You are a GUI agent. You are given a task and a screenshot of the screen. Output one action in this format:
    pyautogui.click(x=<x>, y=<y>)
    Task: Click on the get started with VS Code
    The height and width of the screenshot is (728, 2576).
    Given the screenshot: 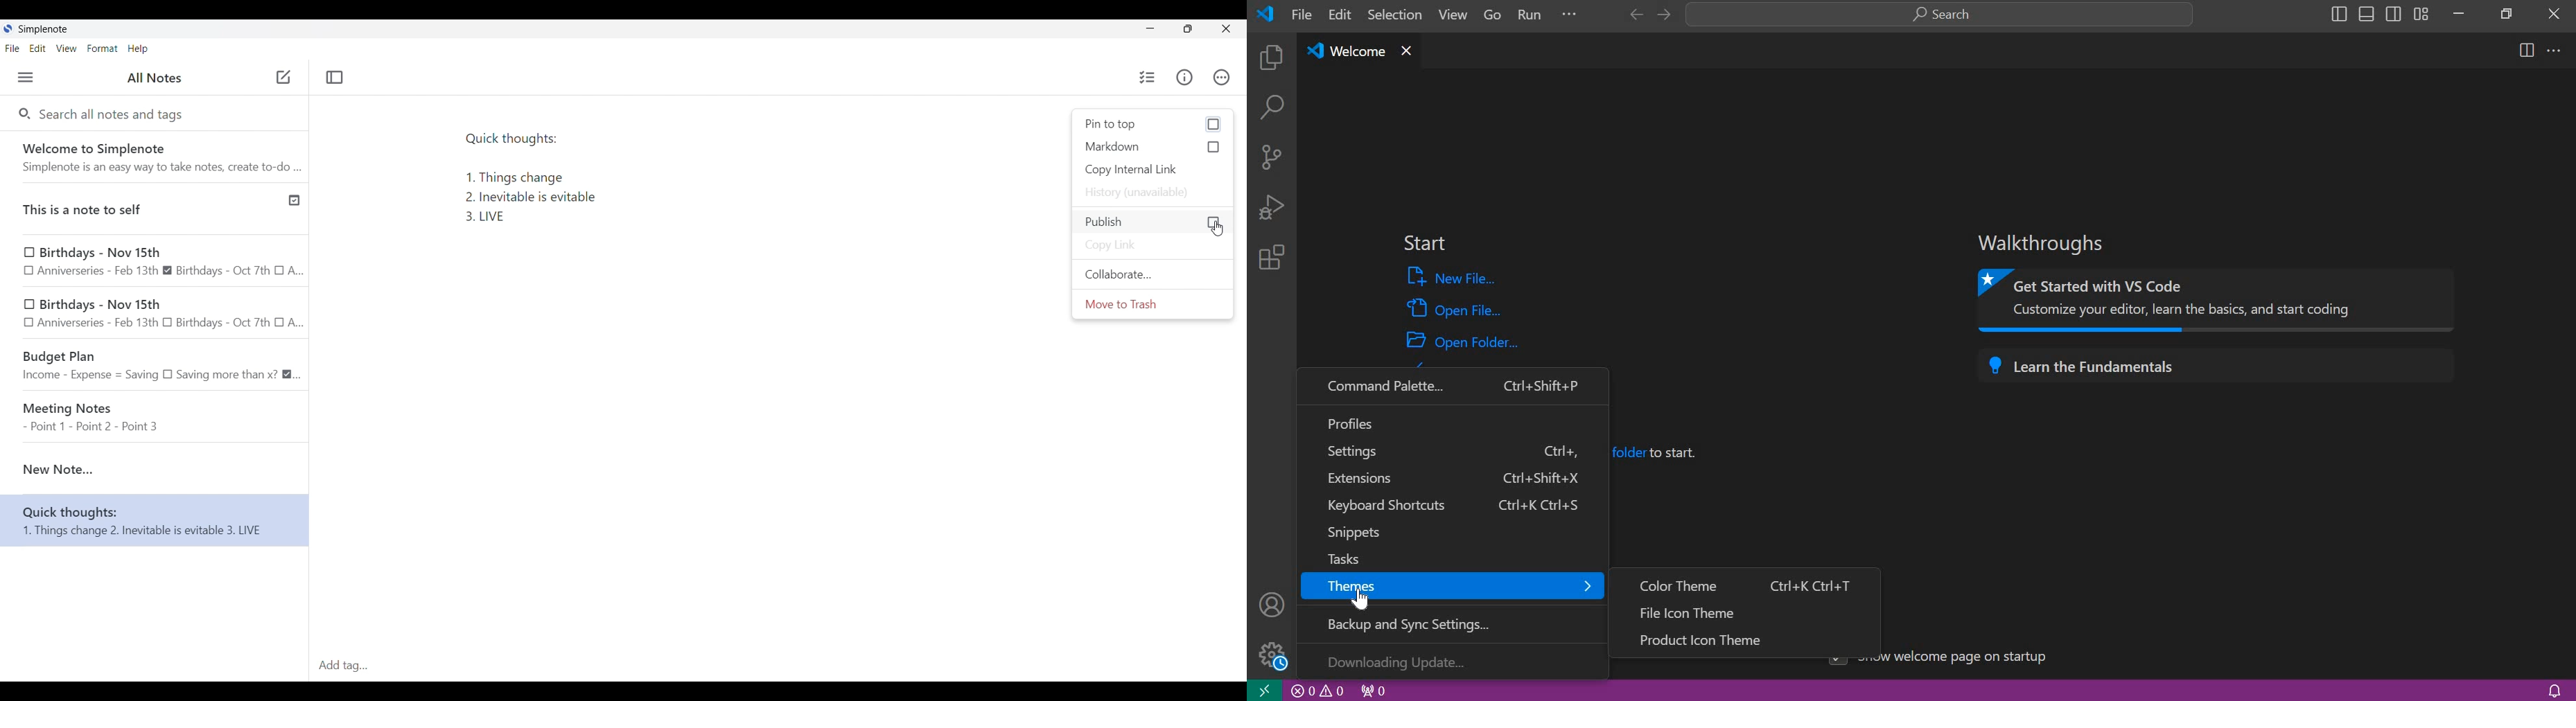 What is the action you would take?
    pyautogui.click(x=2220, y=301)
    